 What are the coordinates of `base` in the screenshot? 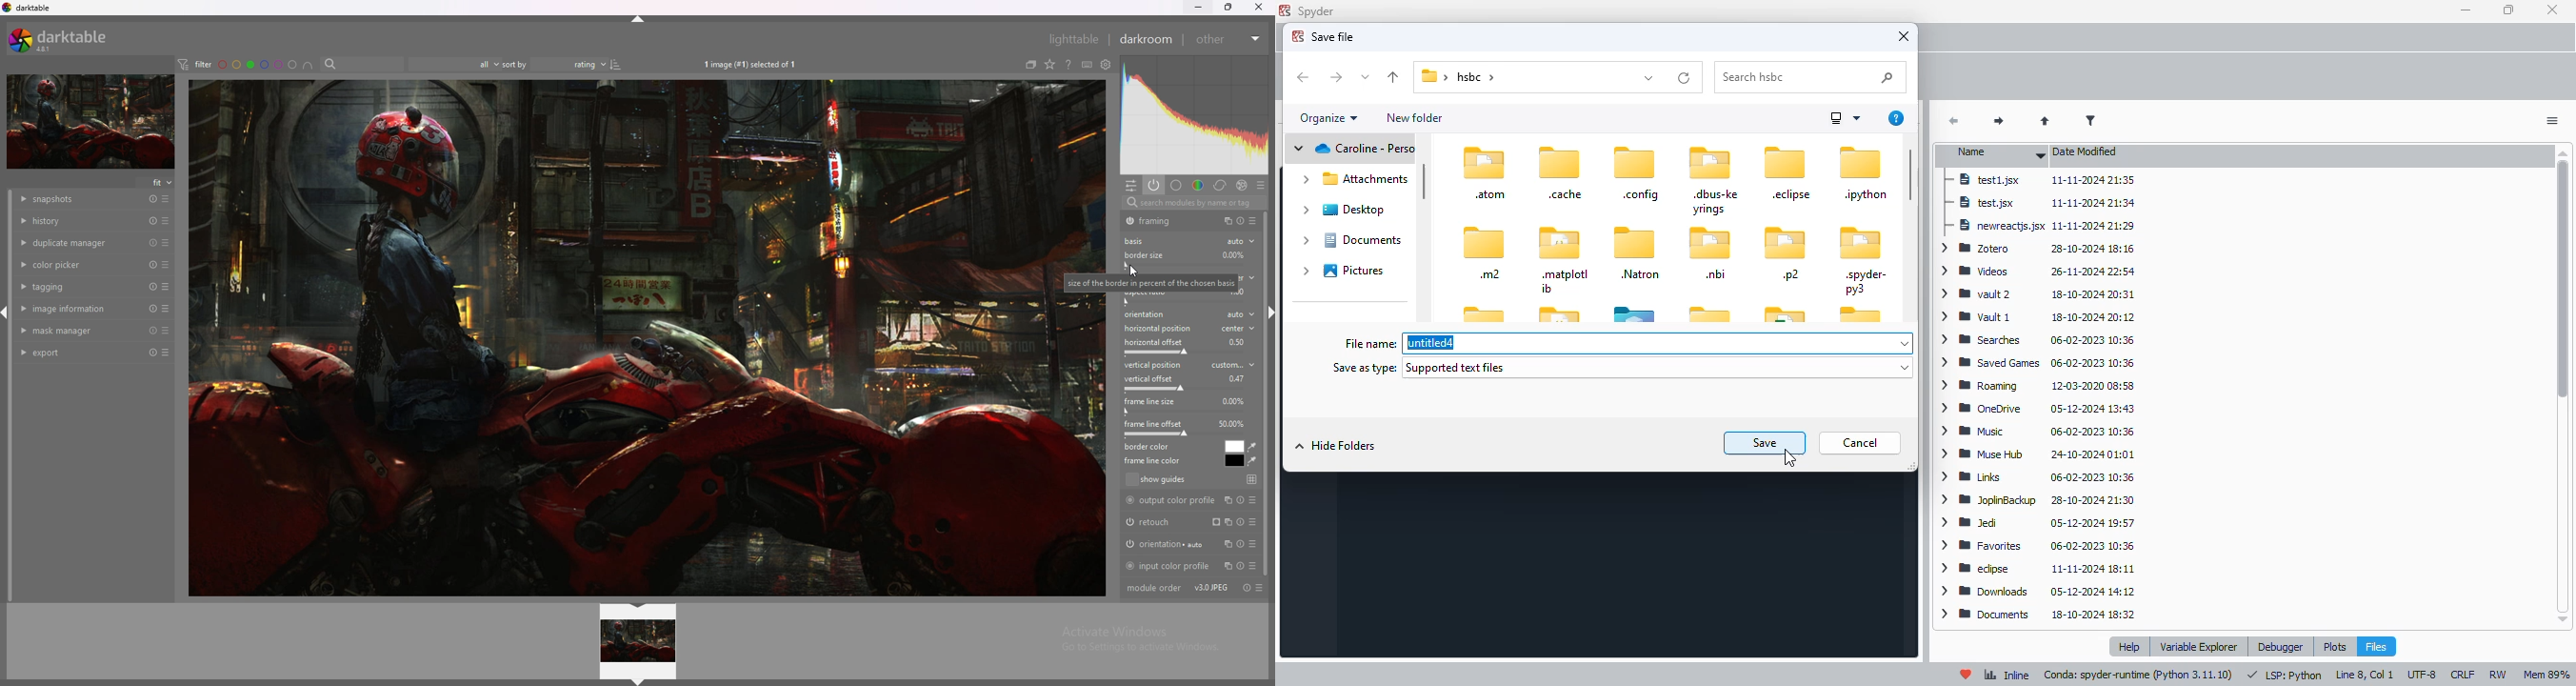 It's located at (1176, 185).